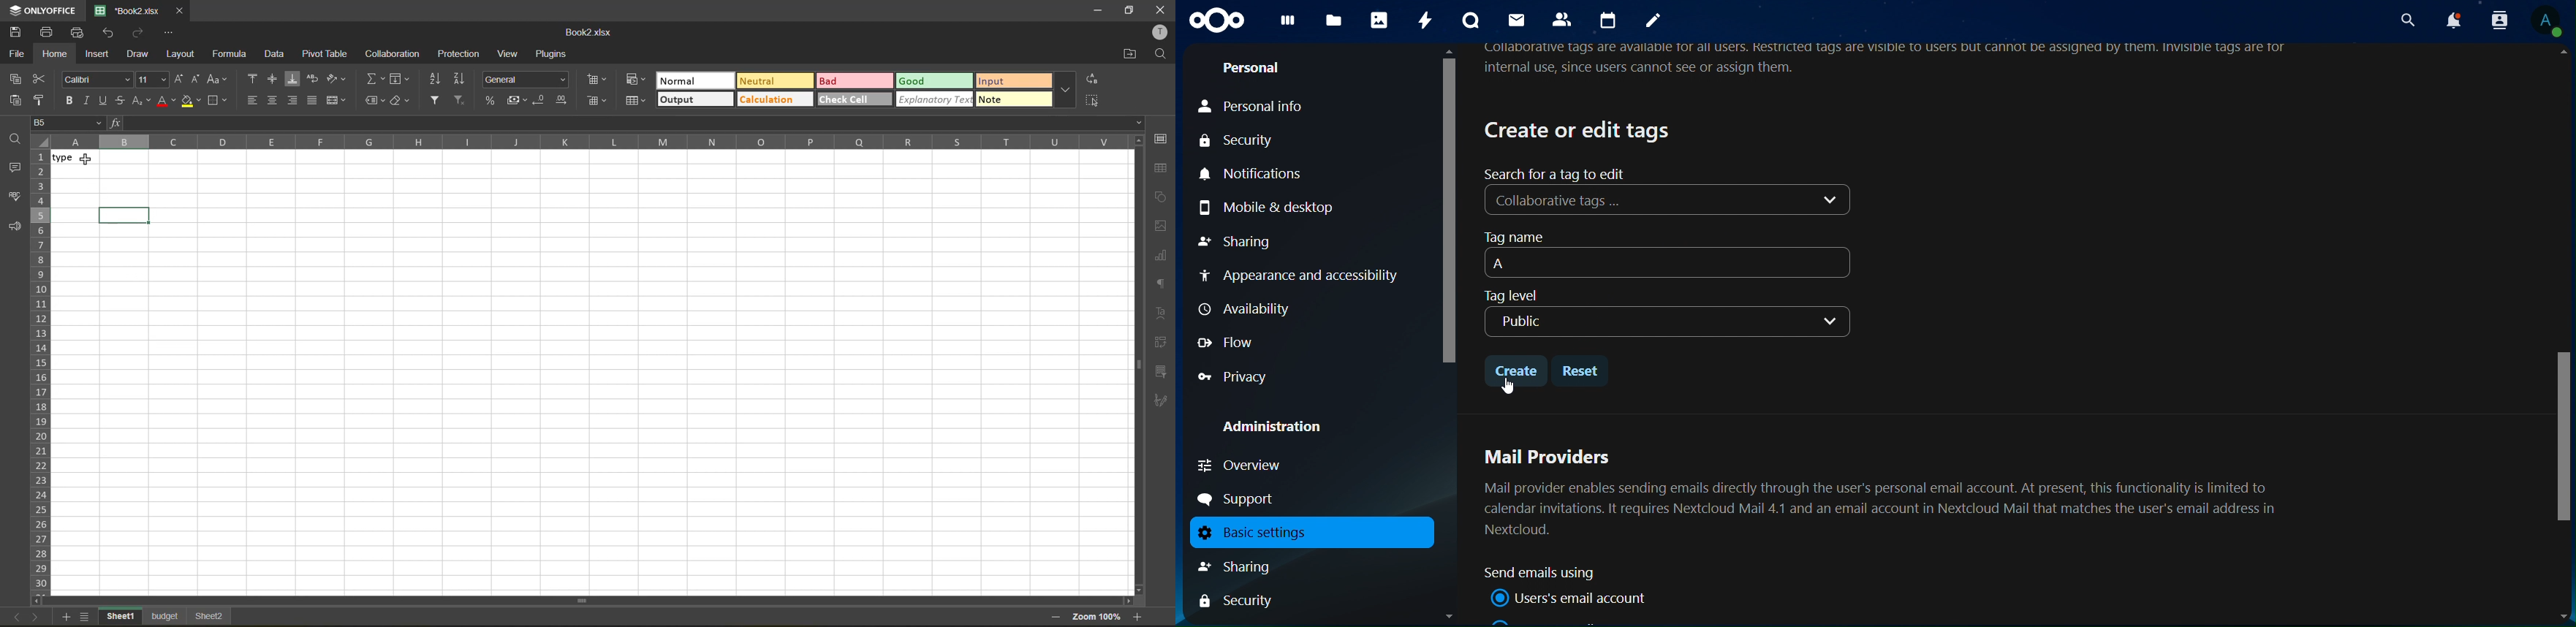  I want to click on Scrollbar, so click(1447, 334).